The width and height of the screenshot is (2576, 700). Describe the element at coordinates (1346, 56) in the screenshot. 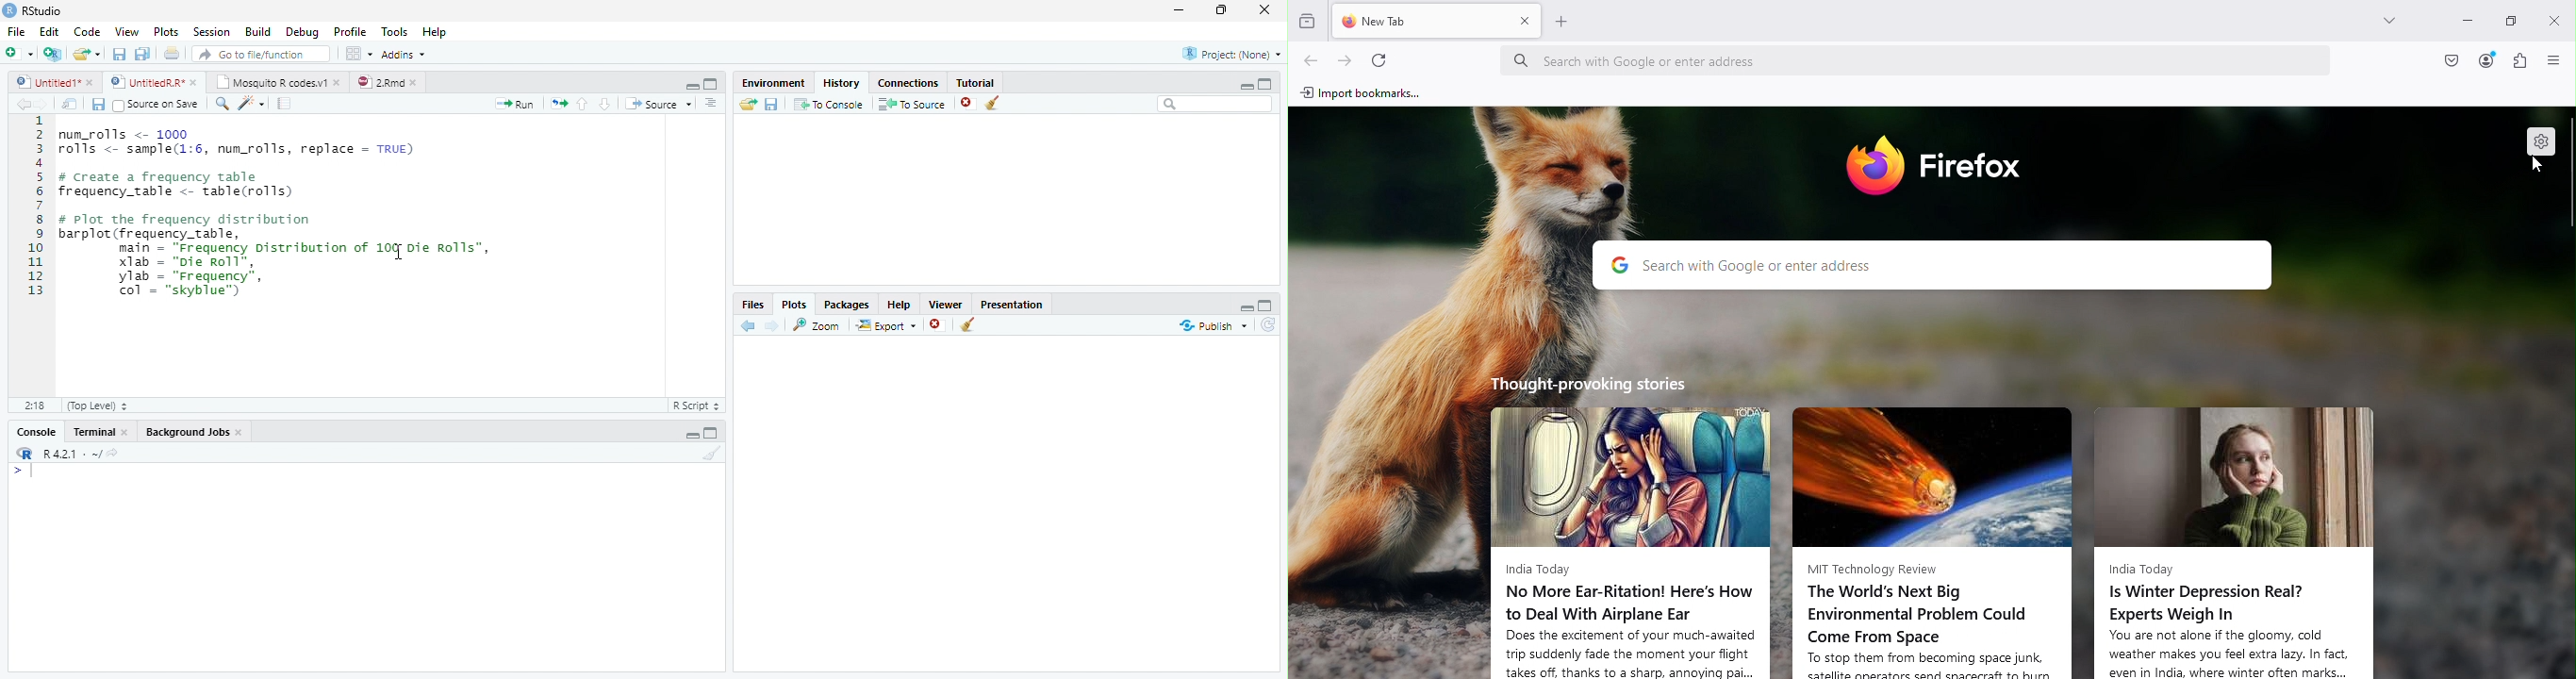

I see `Go forward one page` at that location.